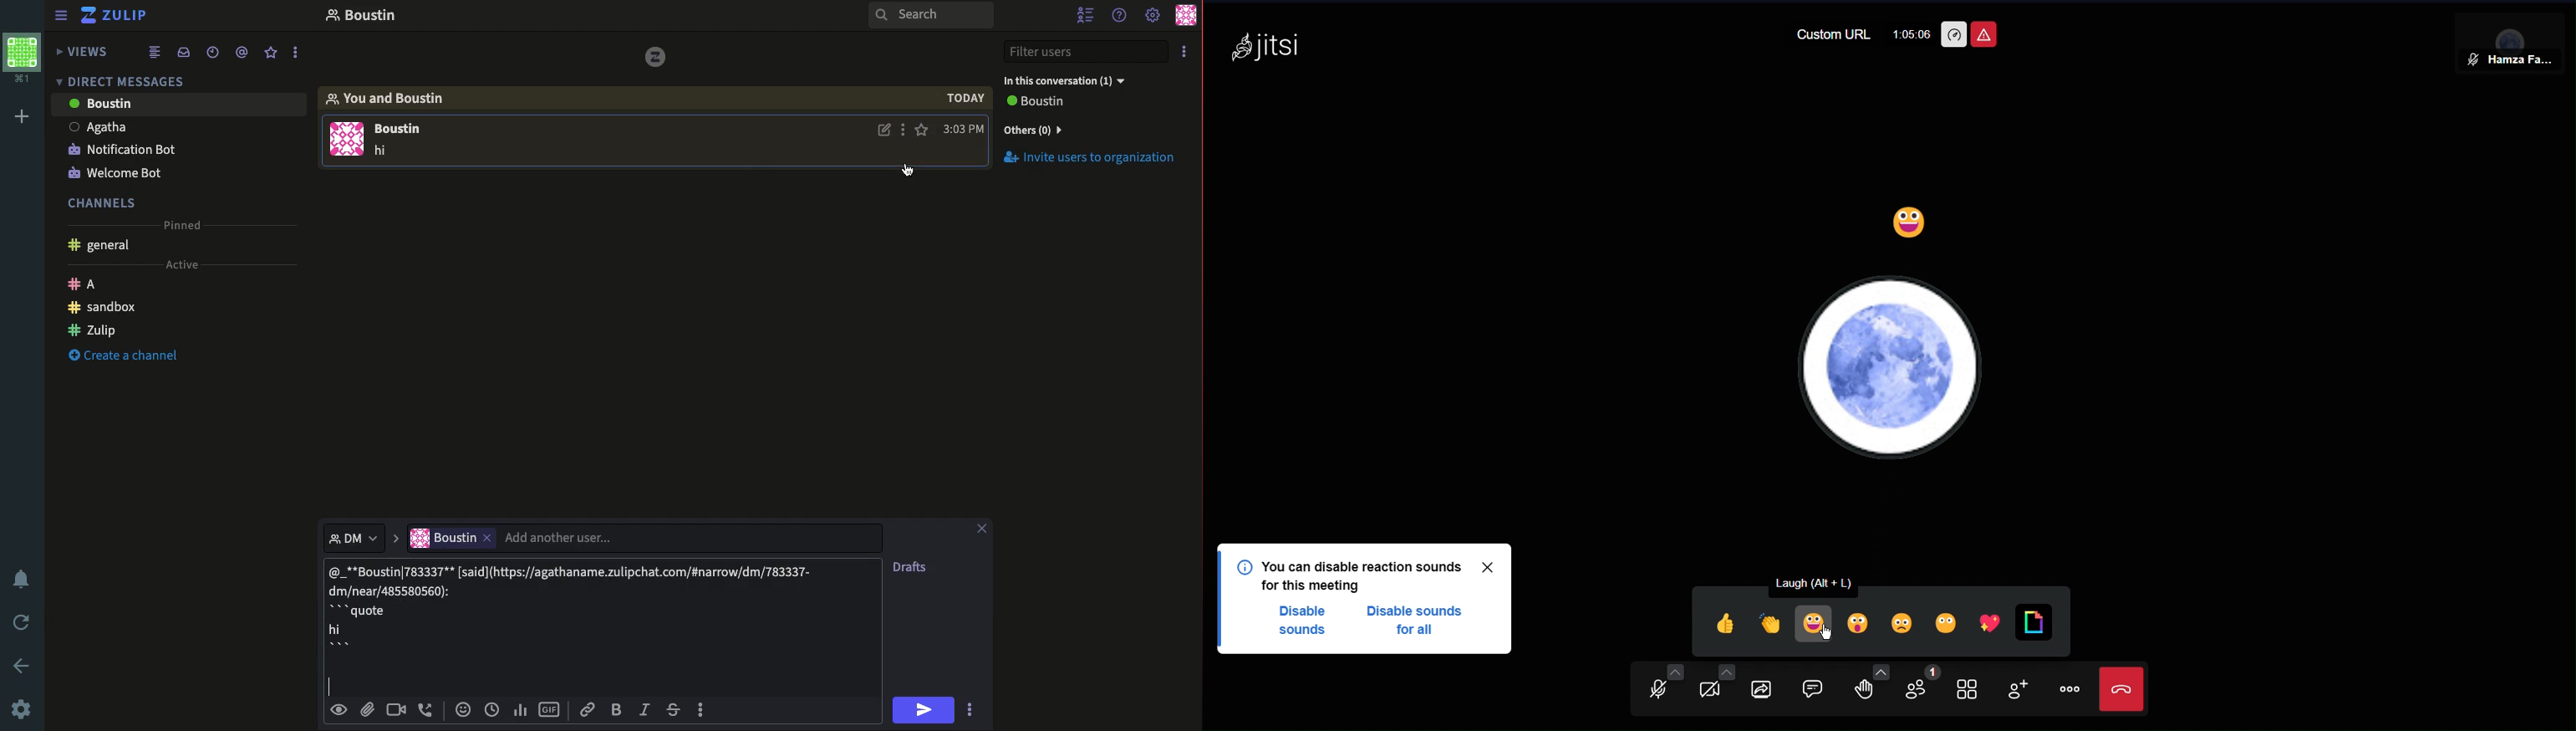 This screenshot has height=756, width=2576. I want to click on Add, so click(18, 118).